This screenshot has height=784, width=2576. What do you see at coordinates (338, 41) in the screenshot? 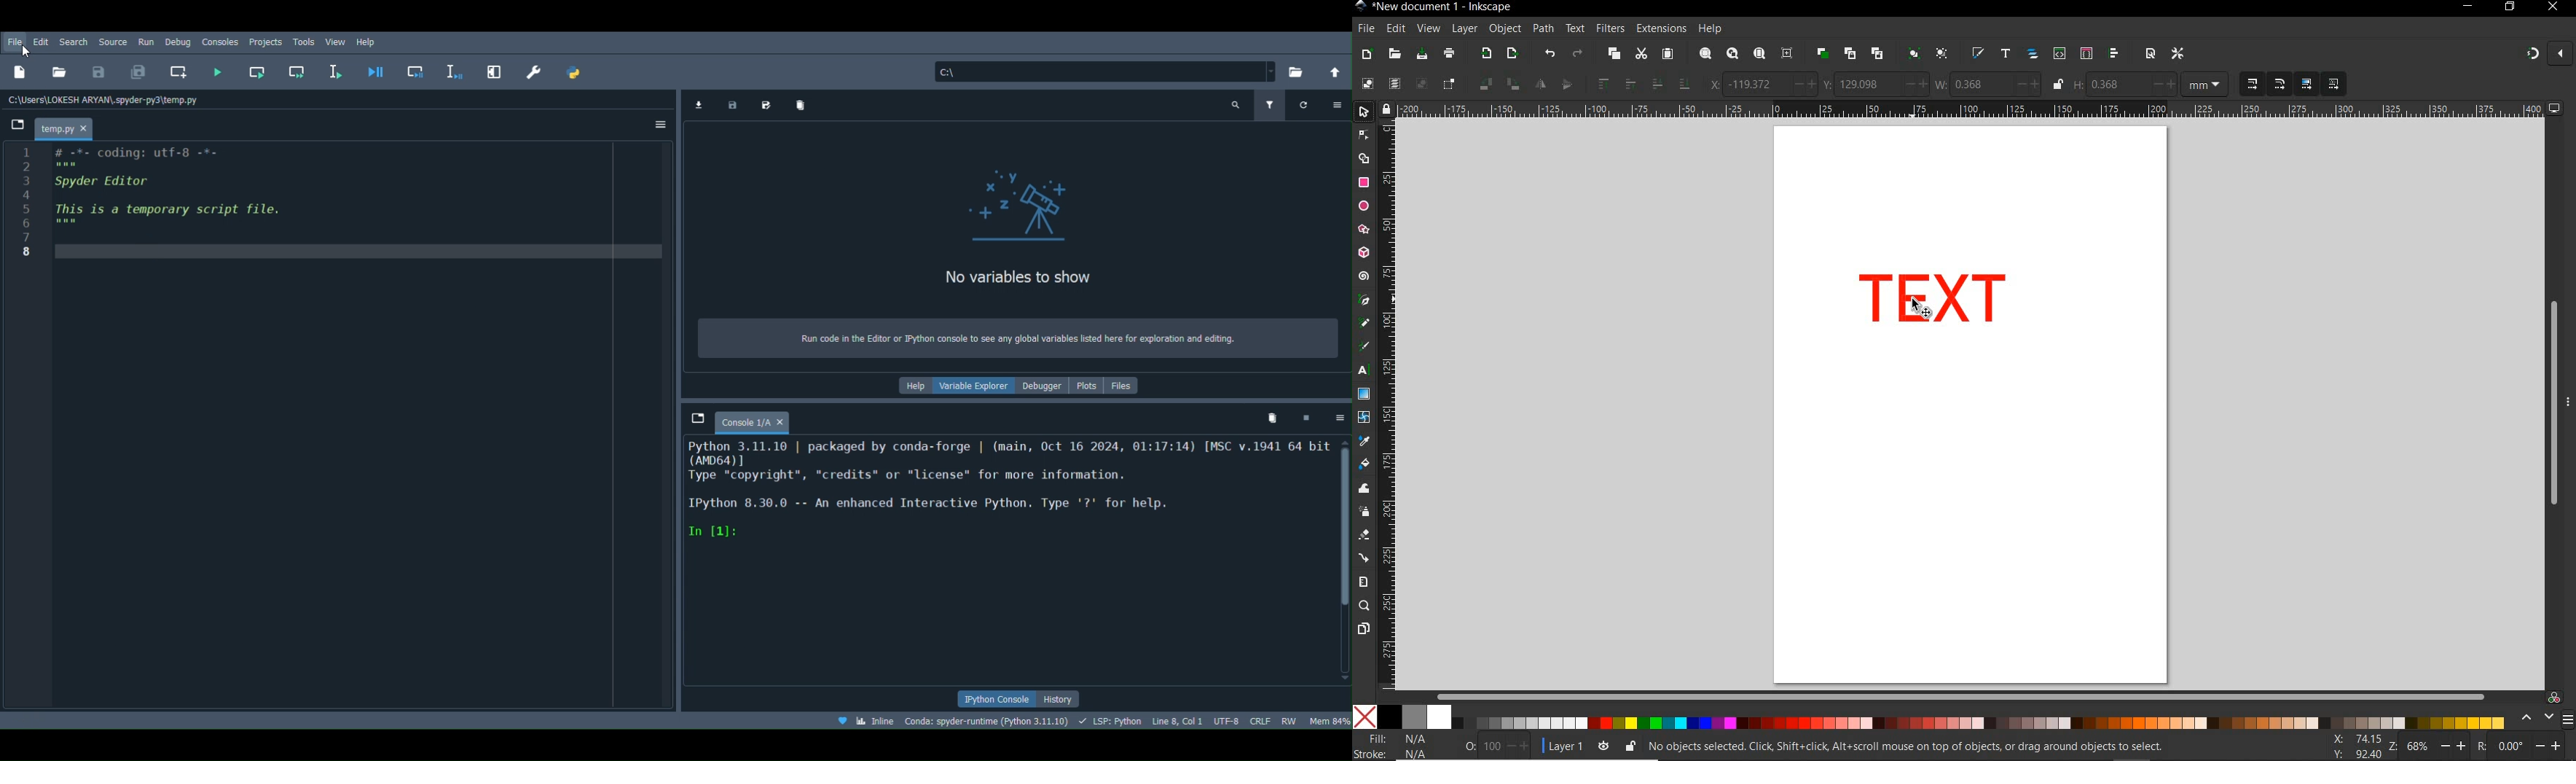
I see `View` at bounding box center [338, 41].